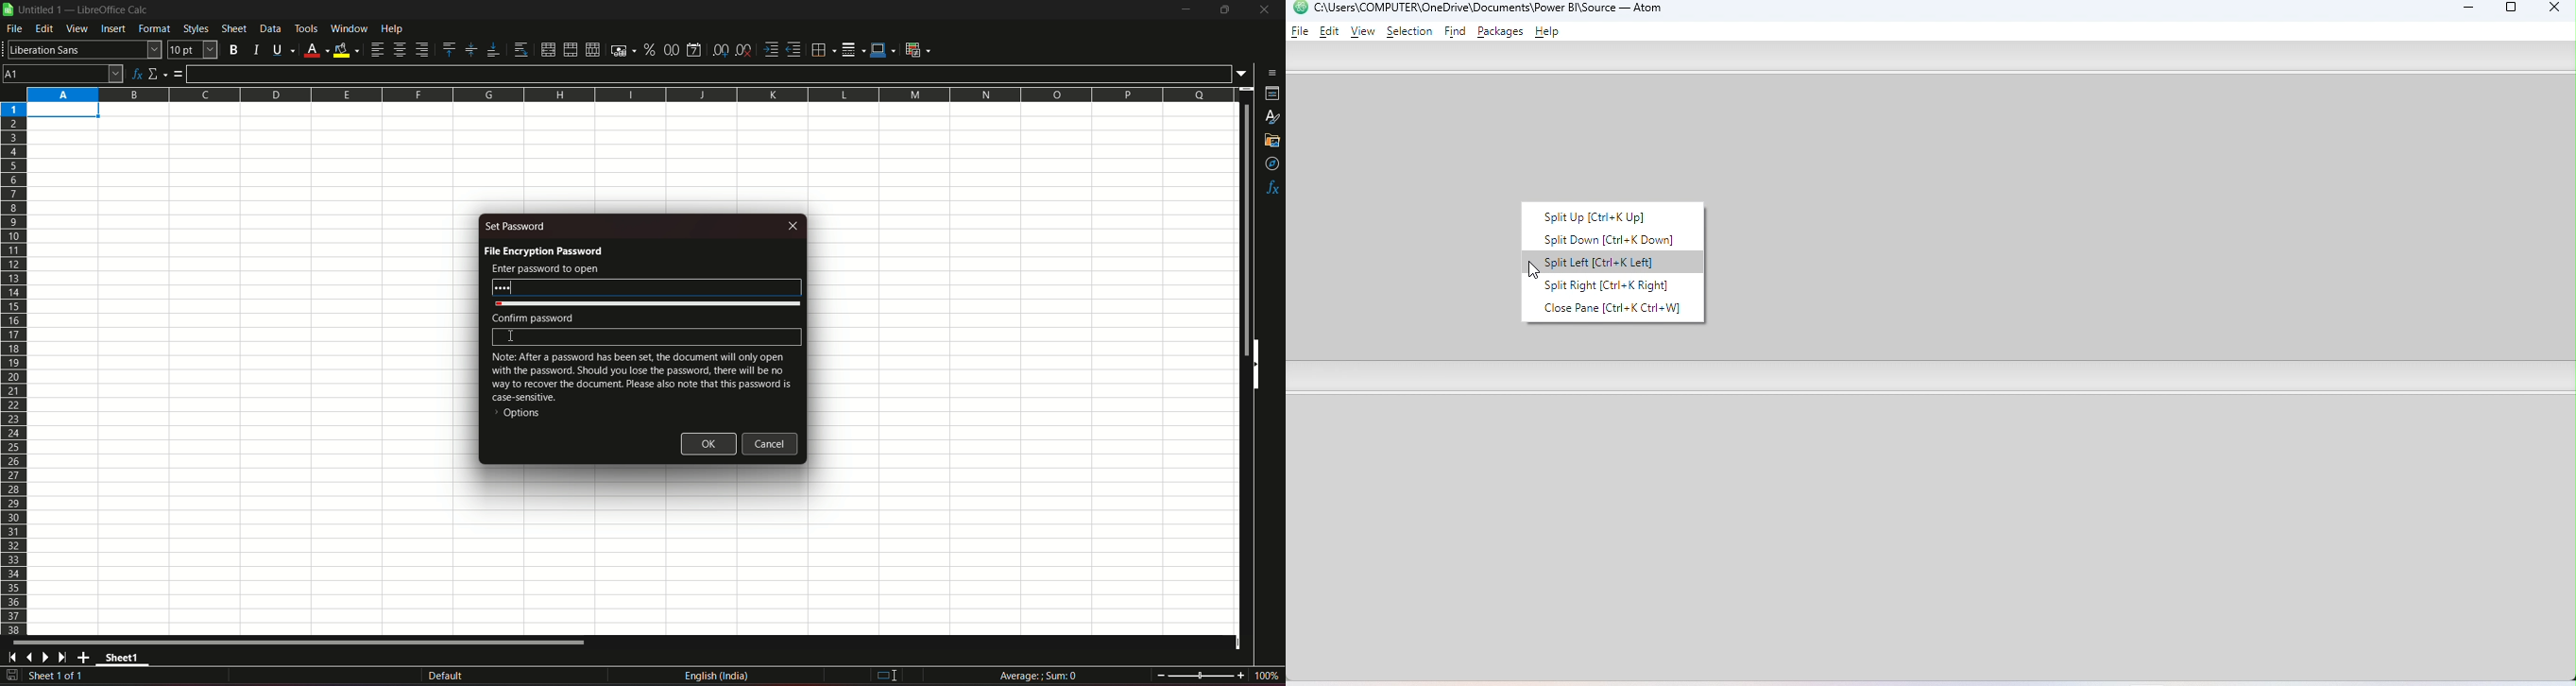 Image resolution: width=2576 pixels, height=700 pixels. I want to click on unmerge cells, so click(592, 49).